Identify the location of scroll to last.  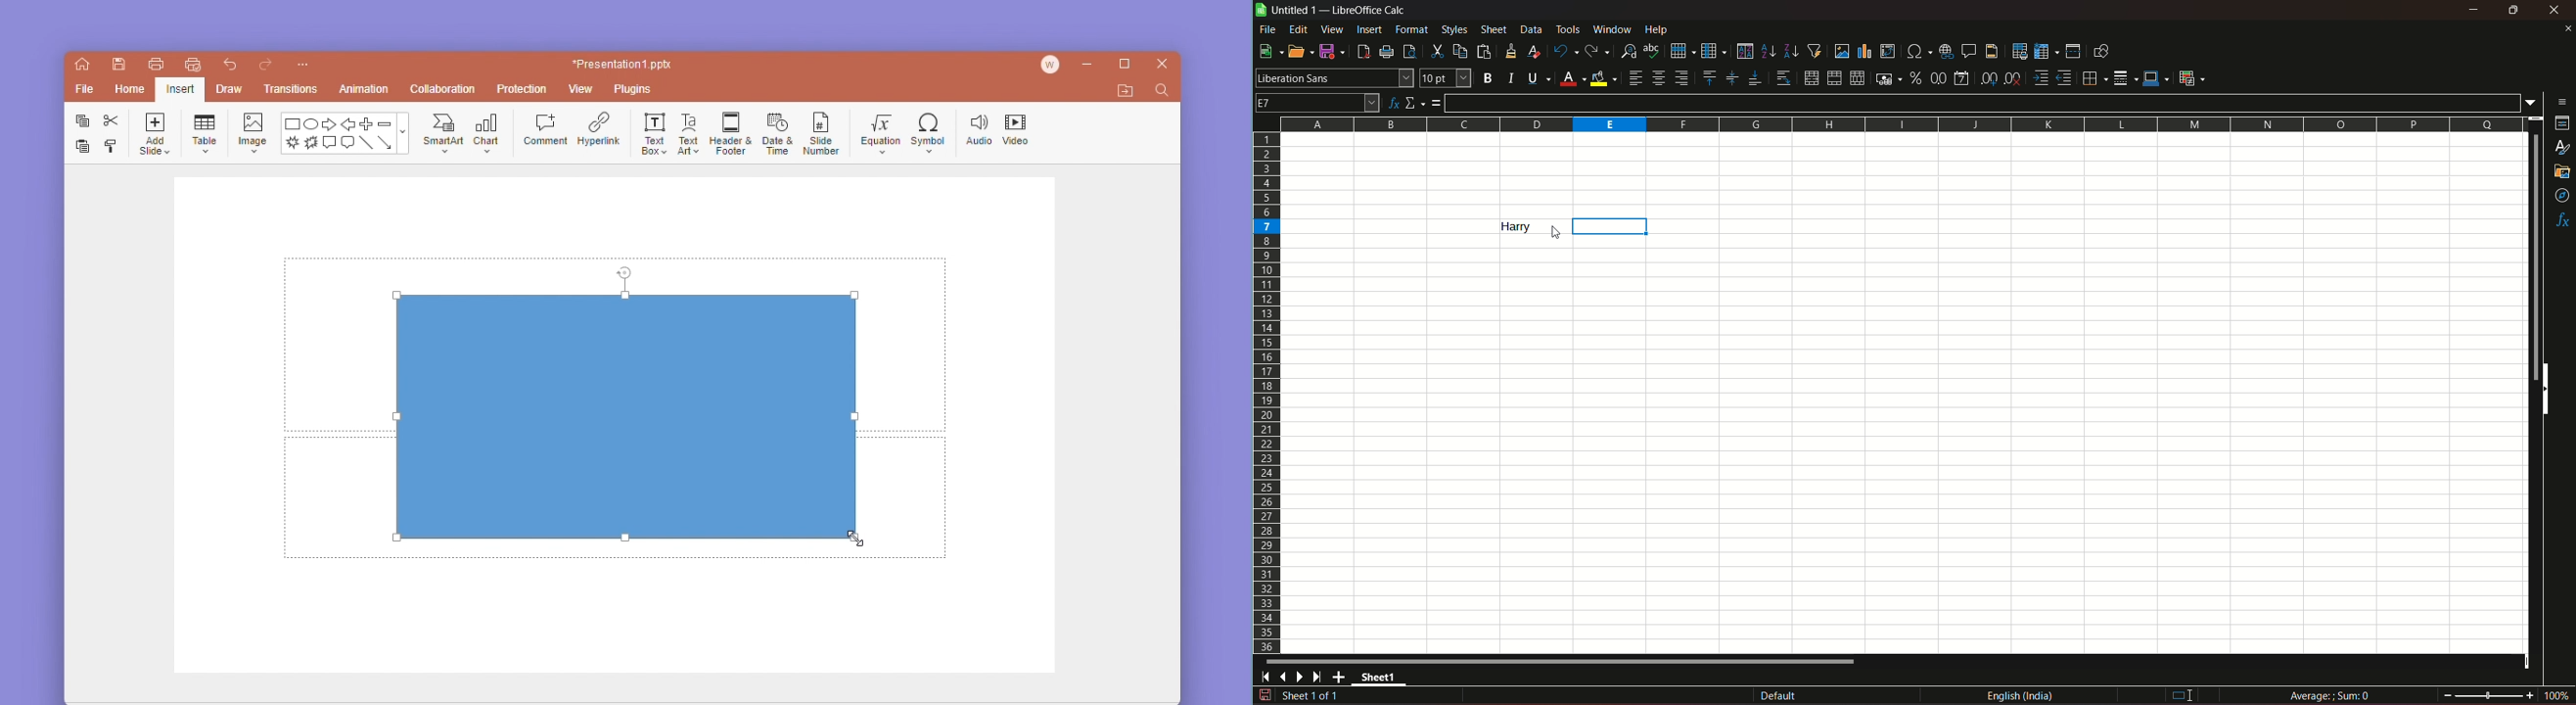
(1321, 677).